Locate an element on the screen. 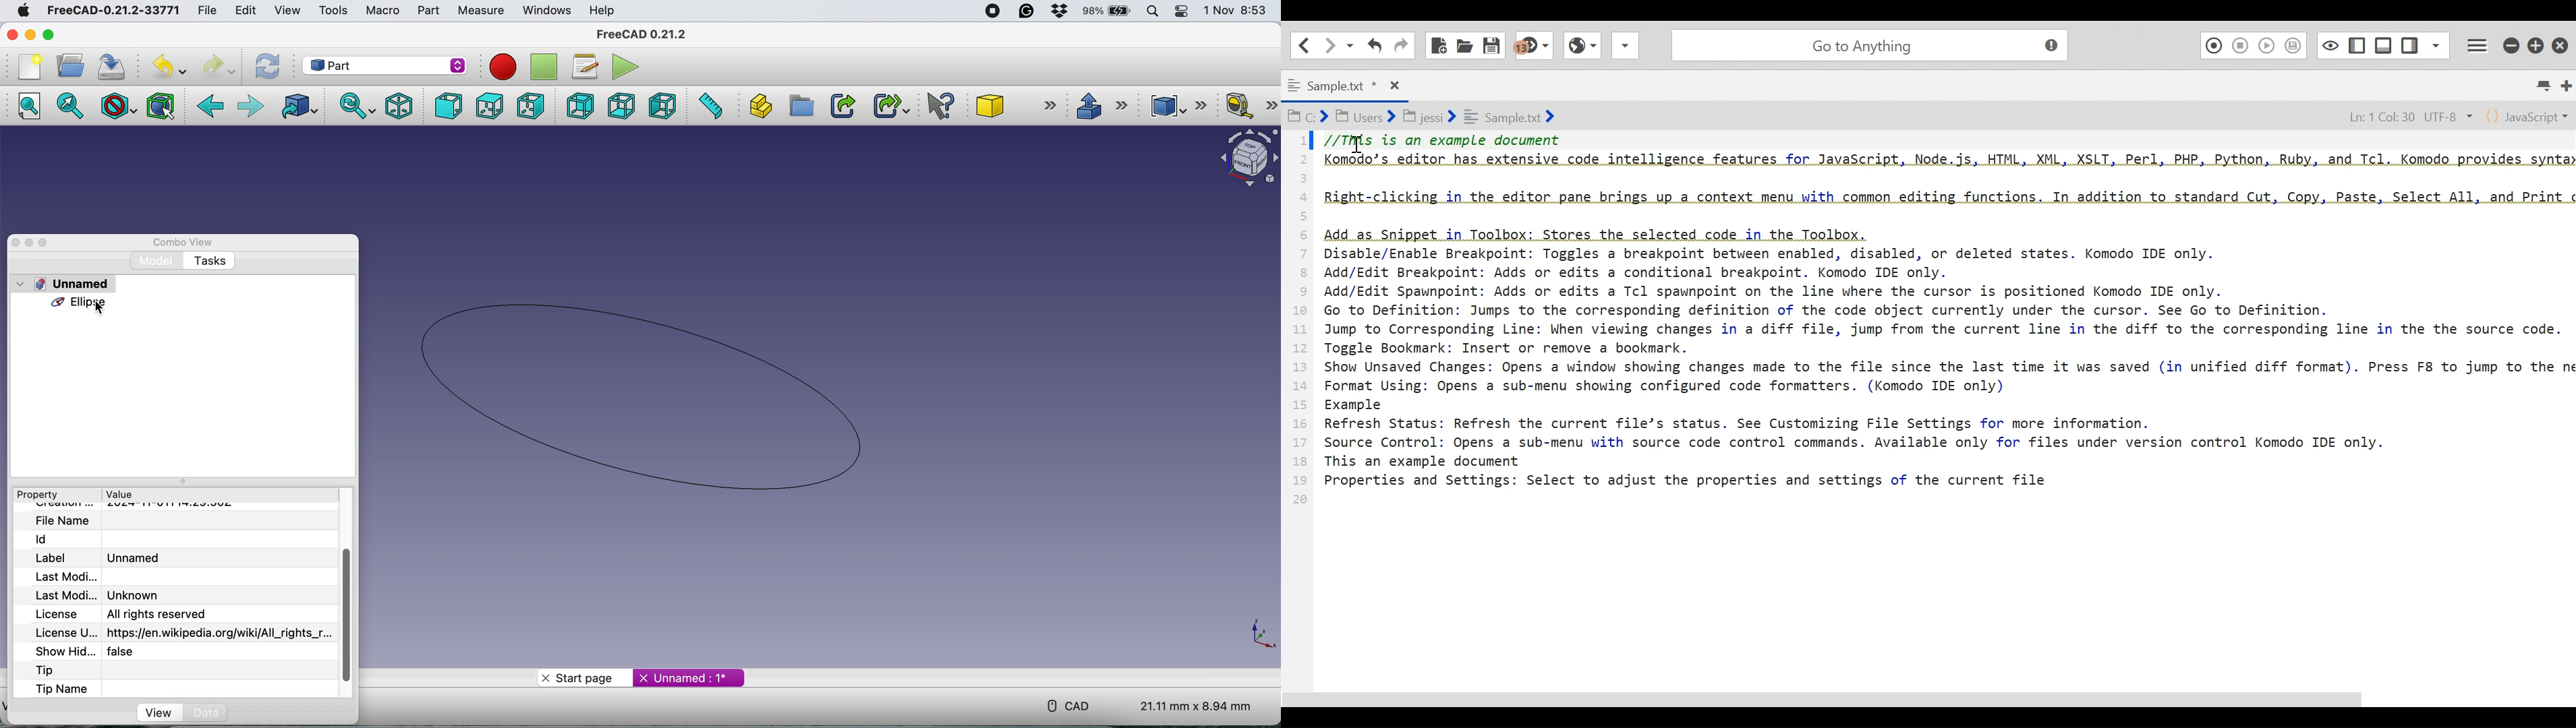 The image size is (2576, 728). workbench is located at coordinates (385, 67).